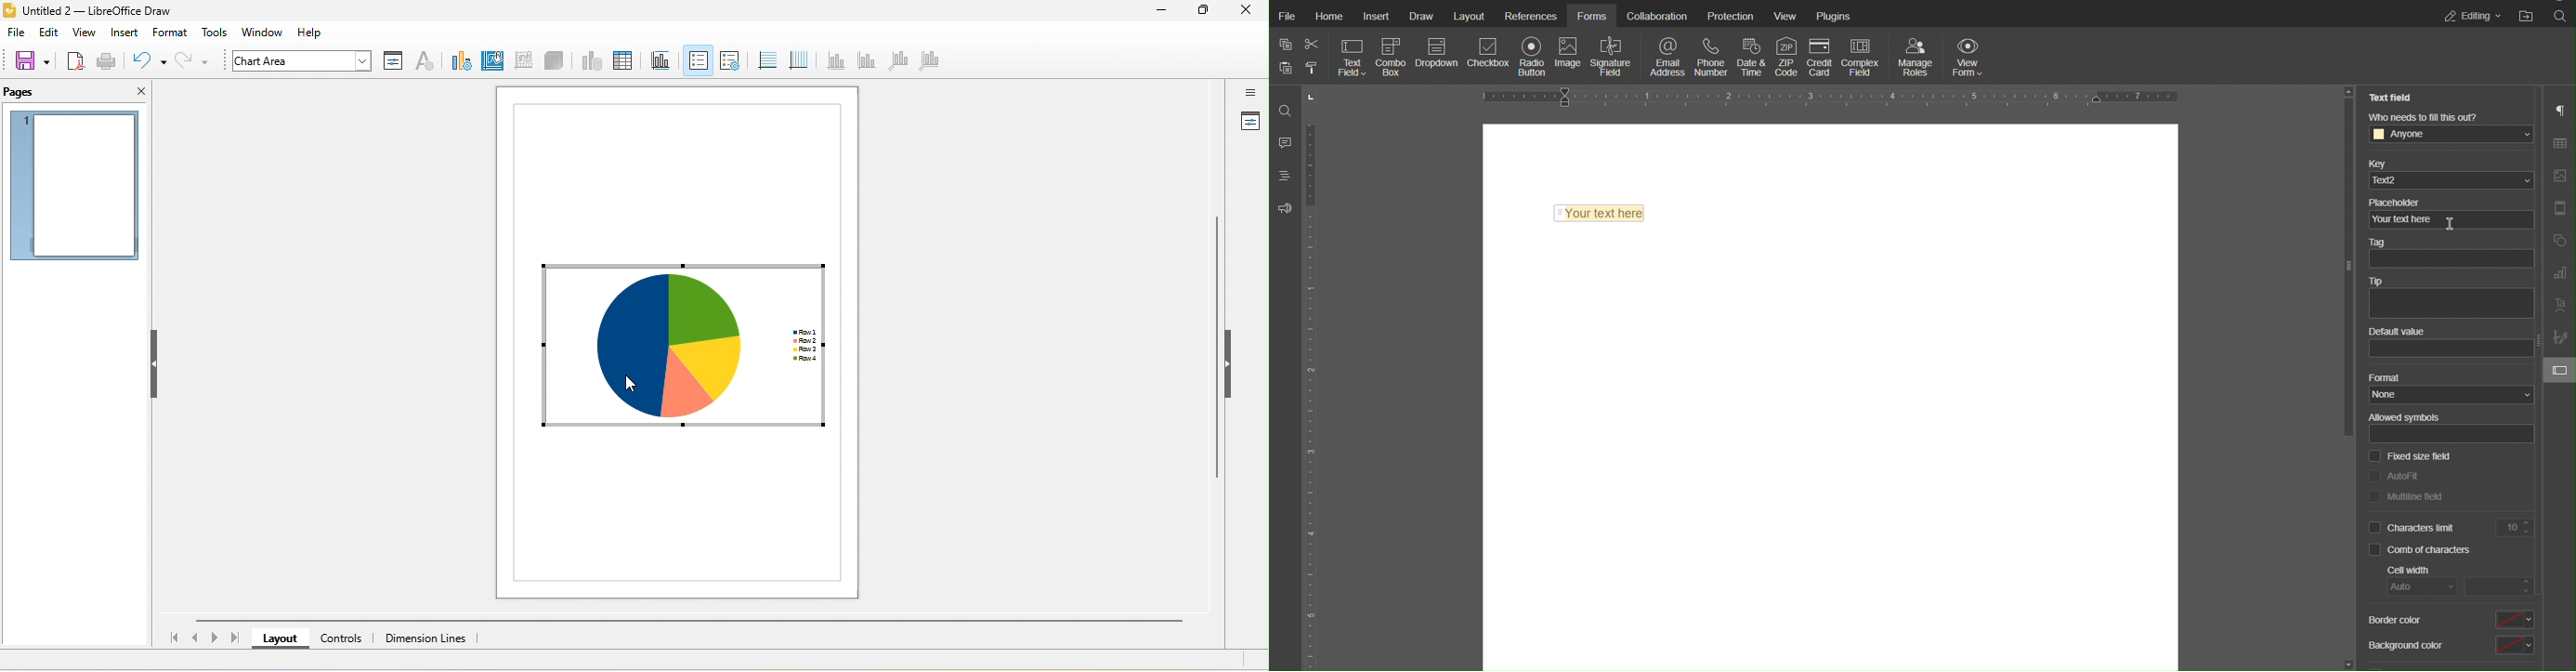 The image size is (2576, 672). I want to click on Search, so click(2560, 15).